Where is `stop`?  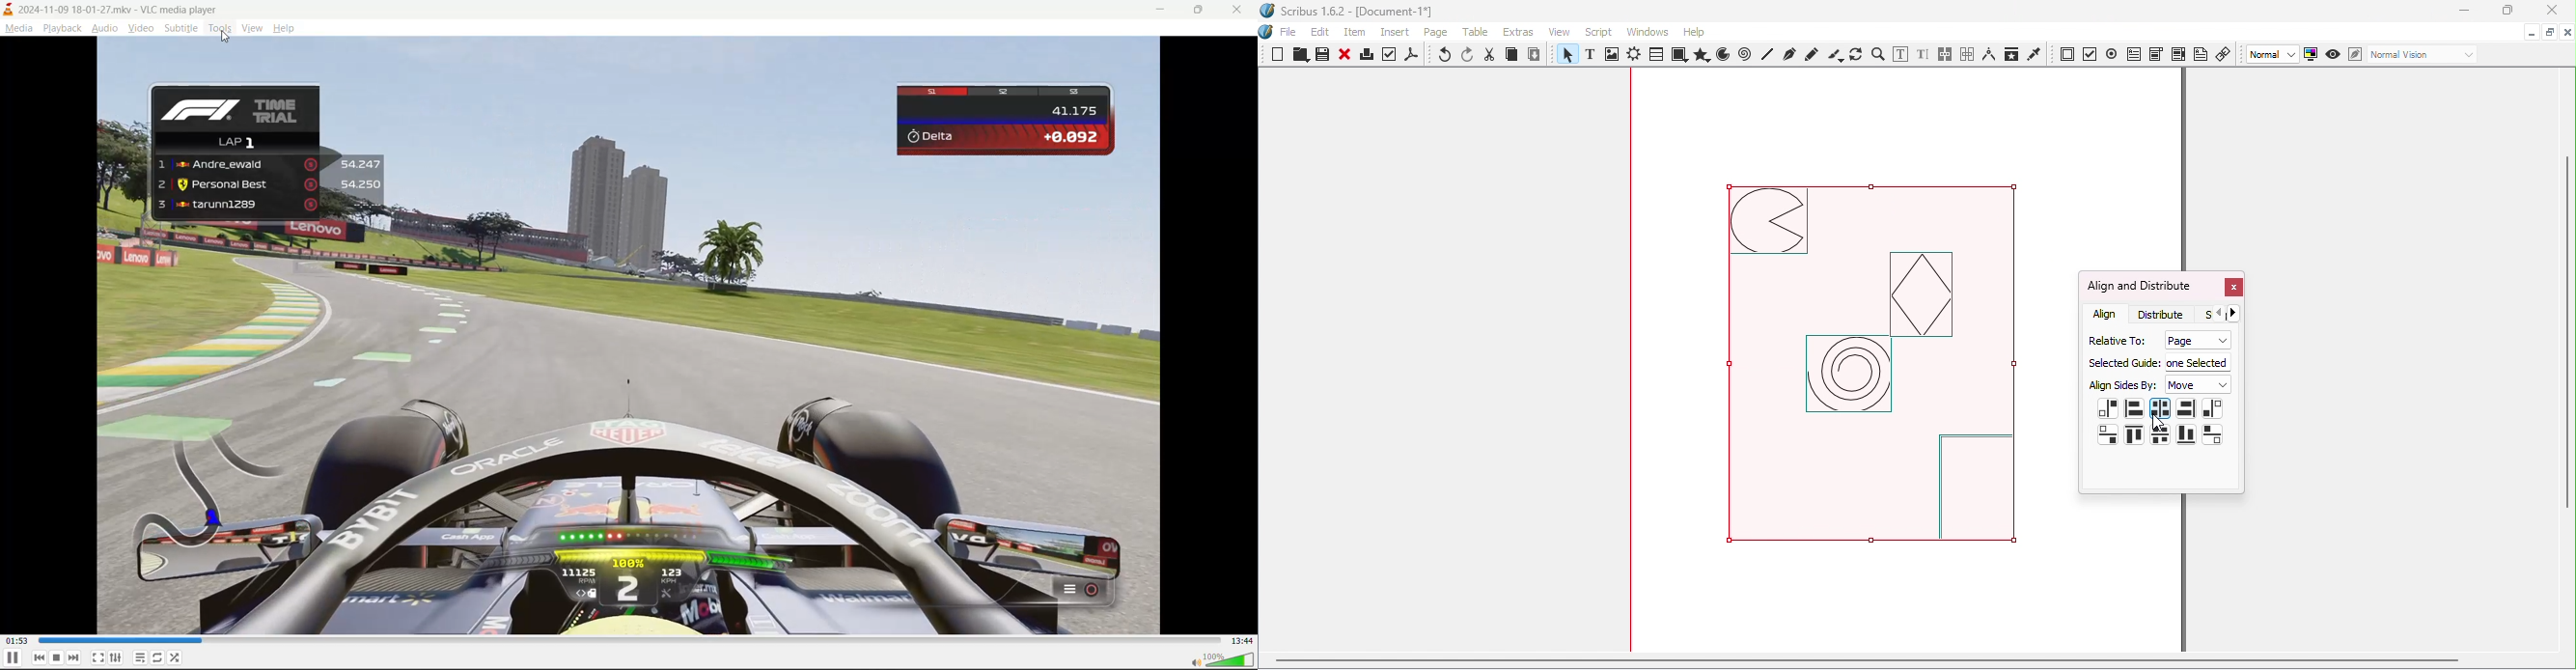 stop is located at coordinates (58, 658).